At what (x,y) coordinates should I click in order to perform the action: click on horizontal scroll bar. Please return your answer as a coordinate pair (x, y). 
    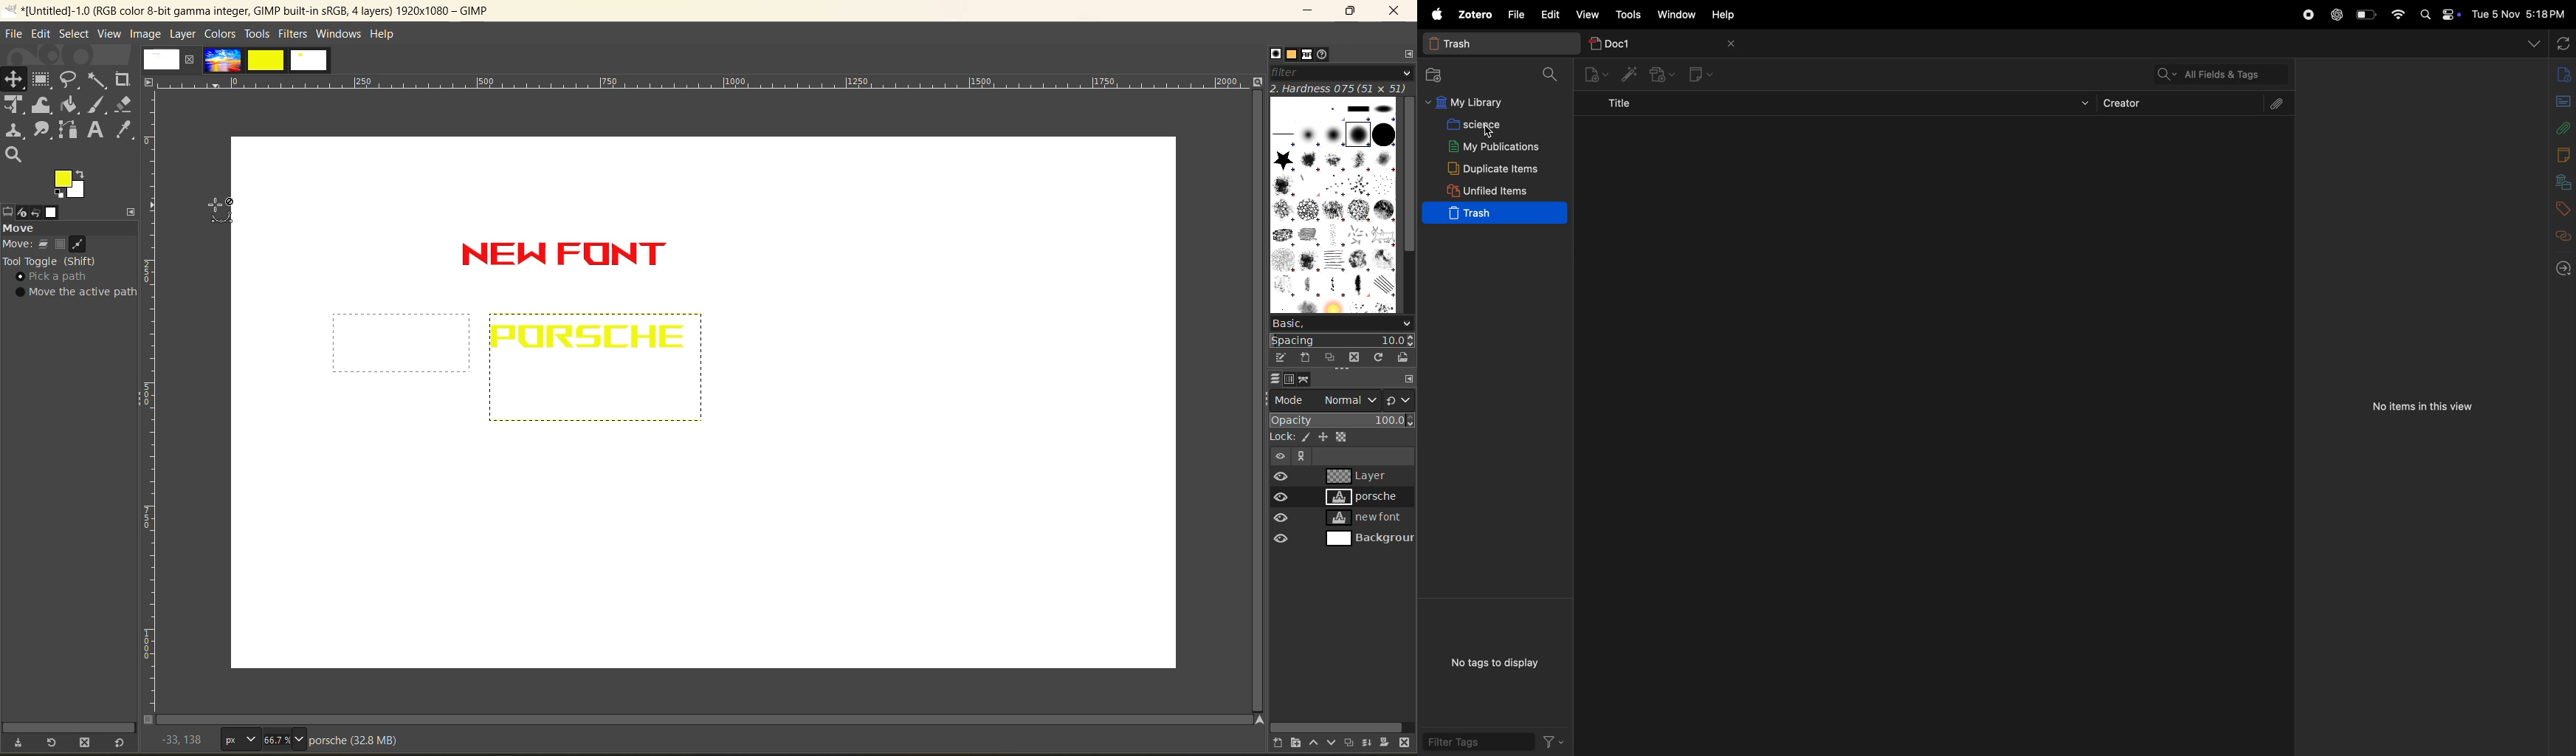
    Looking at the image, I should click on (1337, 724).